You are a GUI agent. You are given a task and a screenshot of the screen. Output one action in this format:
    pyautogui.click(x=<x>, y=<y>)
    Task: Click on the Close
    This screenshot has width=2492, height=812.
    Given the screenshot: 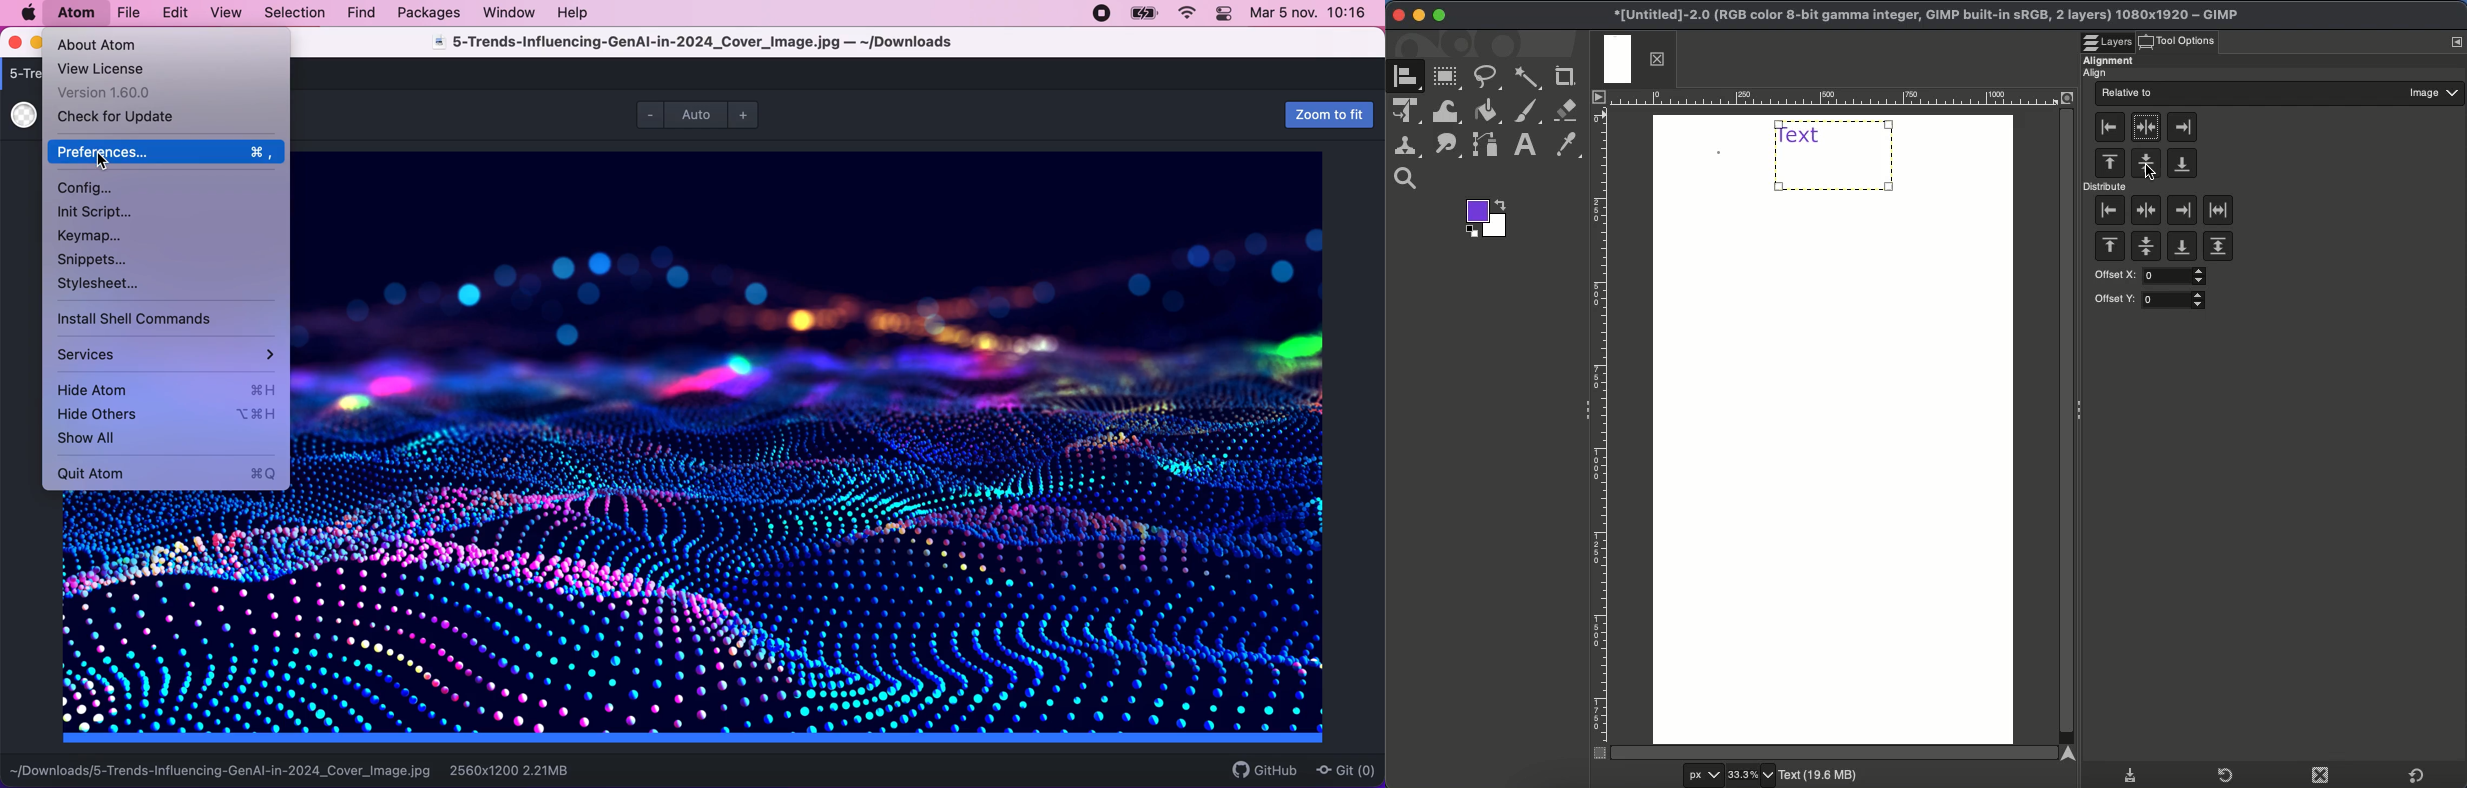 What is the action you would take?
    pyautogui.click(x=1398, y=15)
    